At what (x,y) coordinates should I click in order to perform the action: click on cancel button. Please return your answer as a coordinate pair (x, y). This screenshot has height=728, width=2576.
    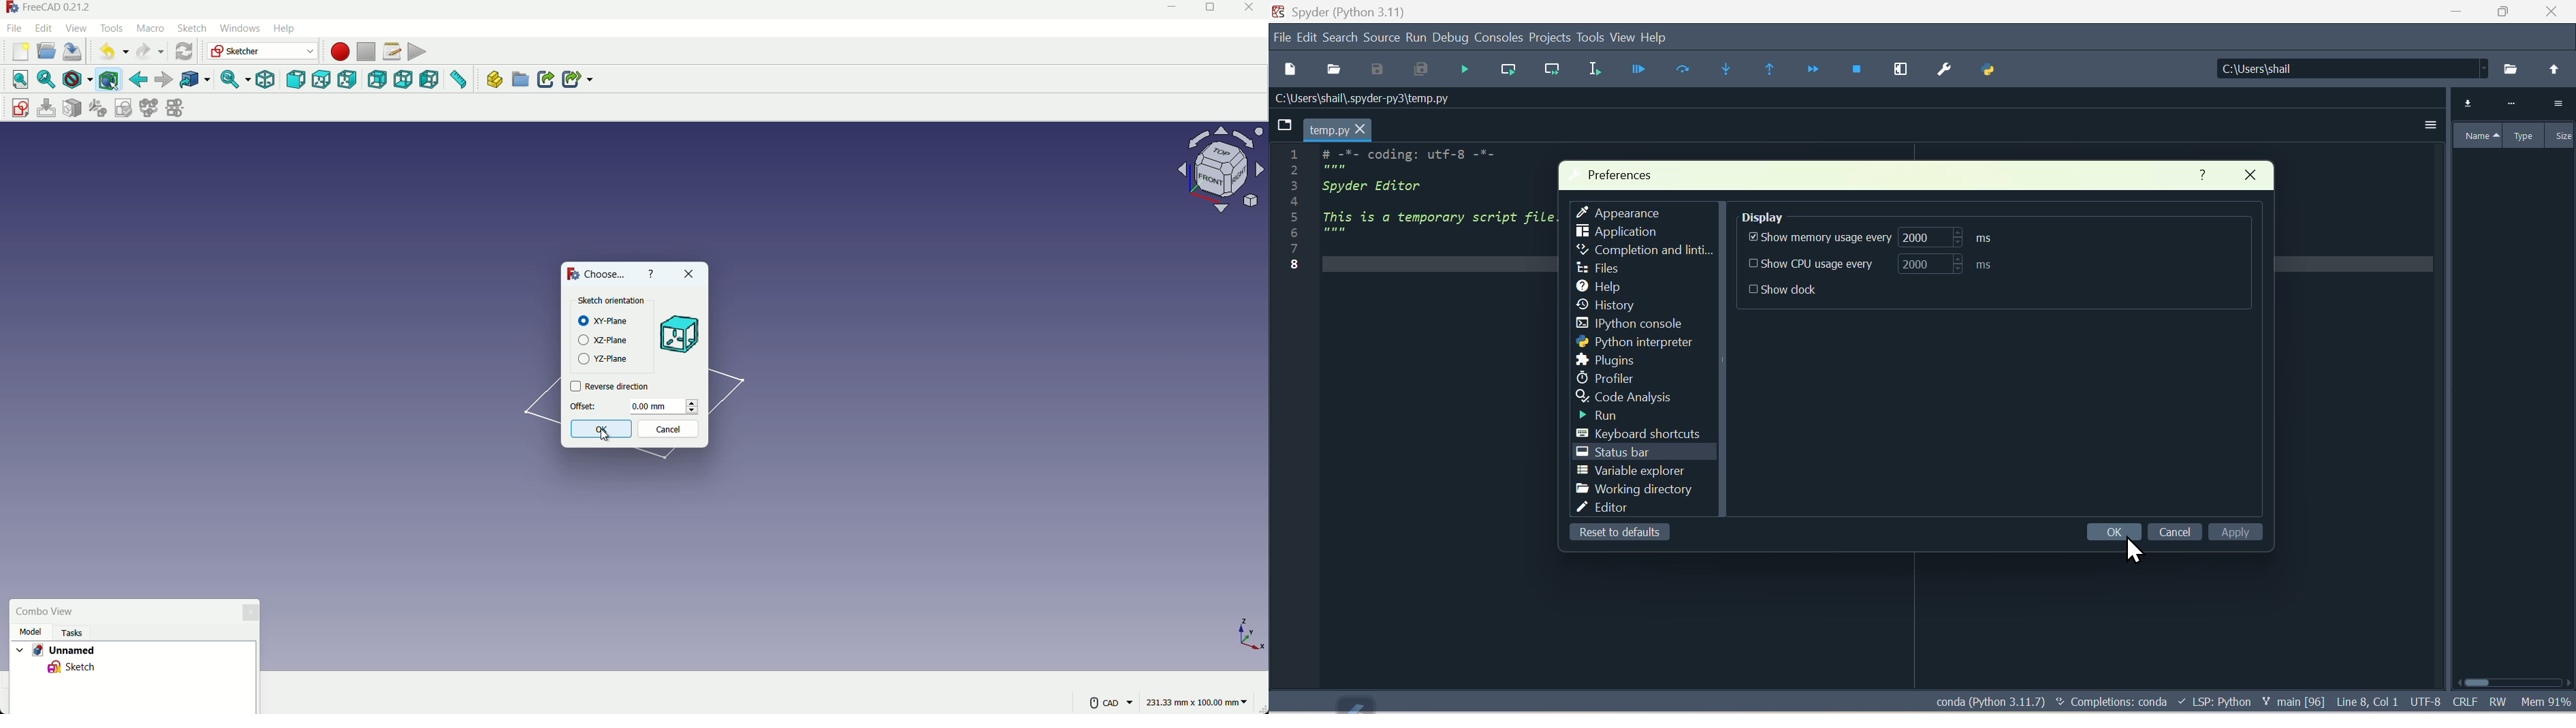
    Looking at the image, I should click on (669, 429).